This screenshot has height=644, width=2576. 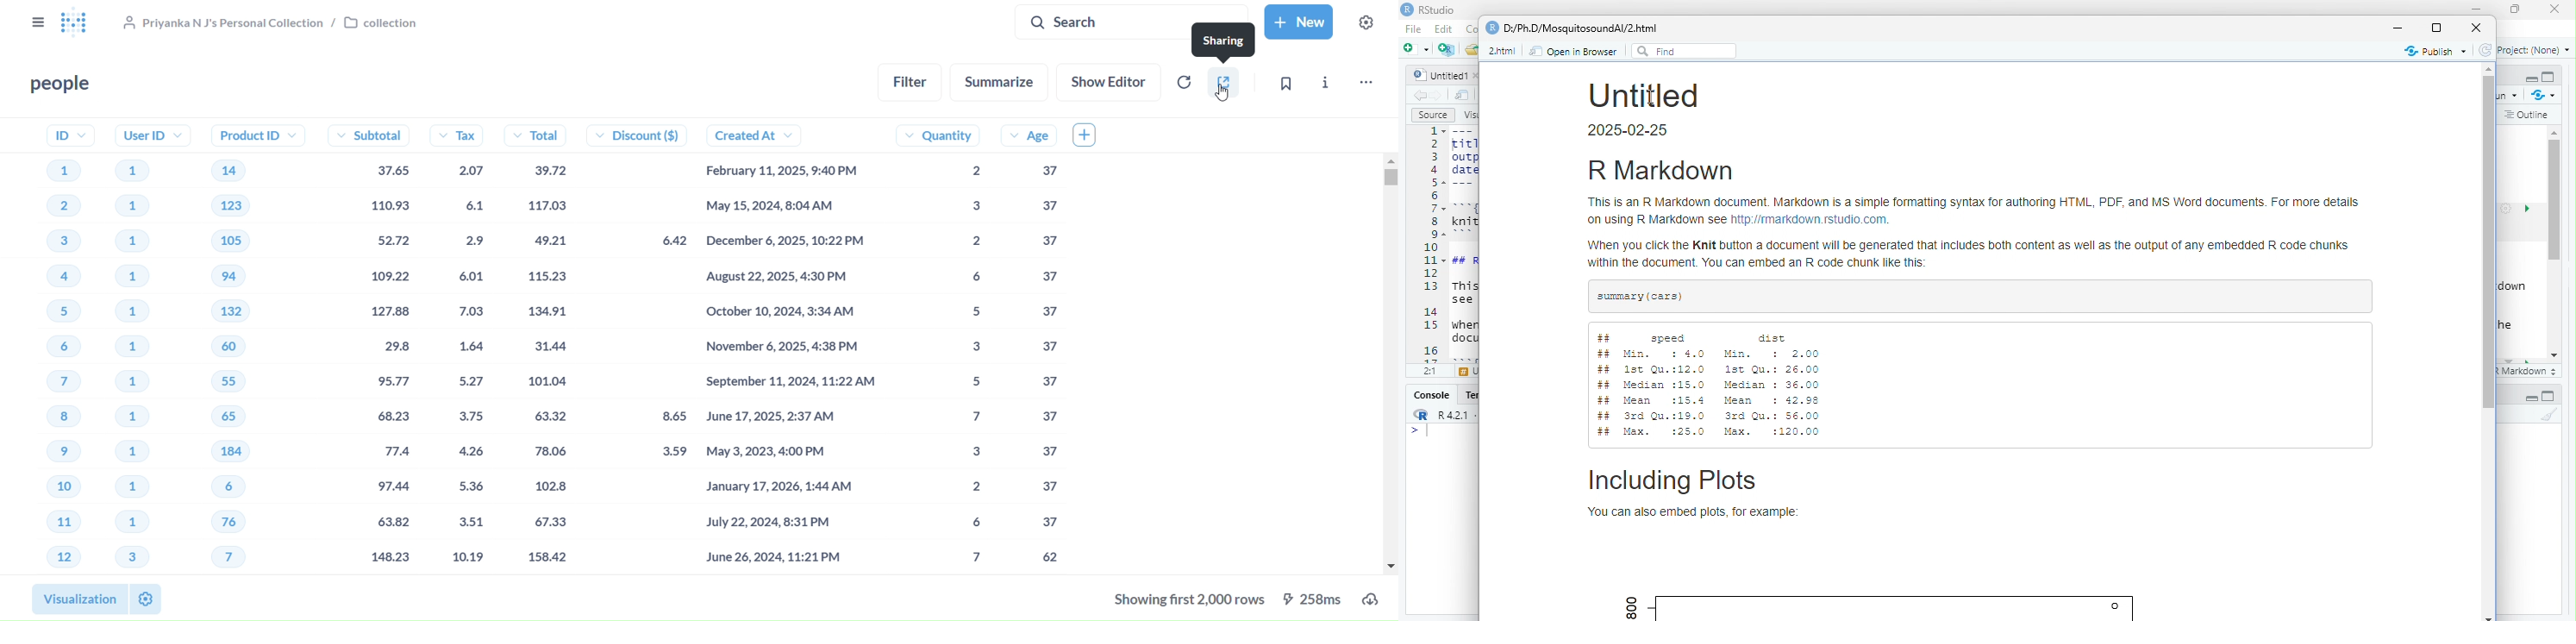 I want to click on scroll up, so click(x=2556, y=132).